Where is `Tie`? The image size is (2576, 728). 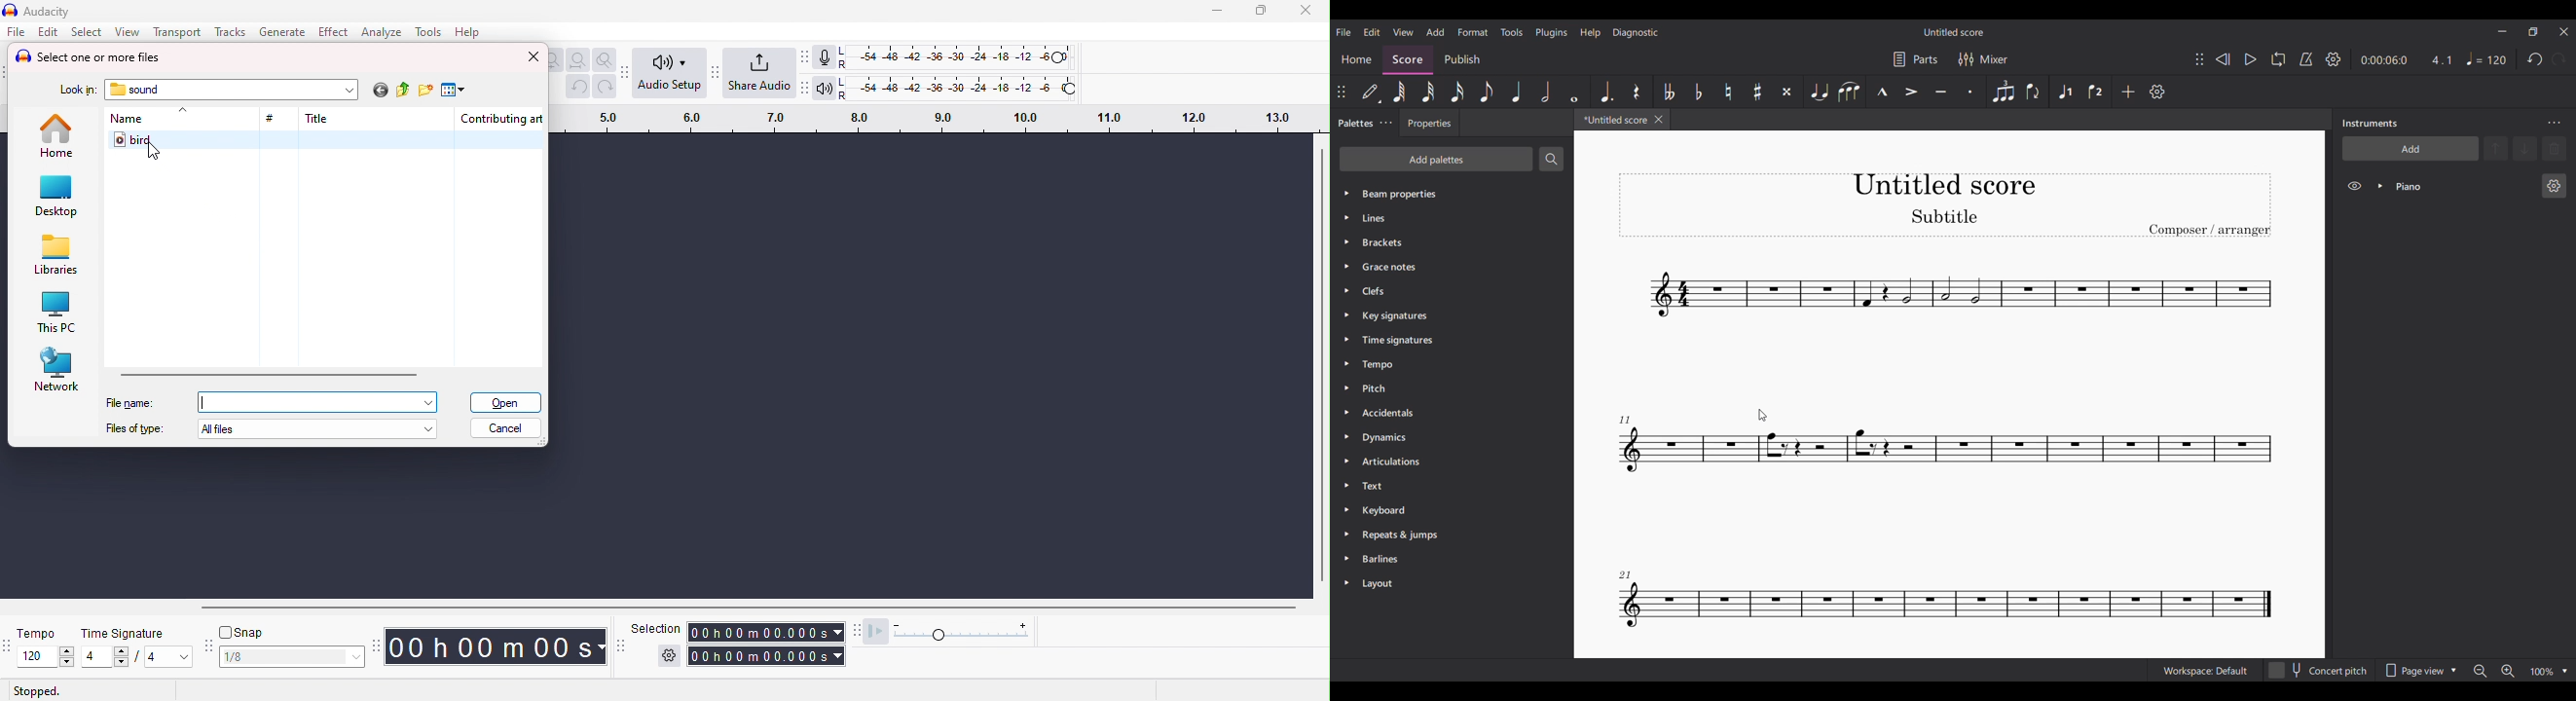
Tie is located at coordinates (1820, 92).